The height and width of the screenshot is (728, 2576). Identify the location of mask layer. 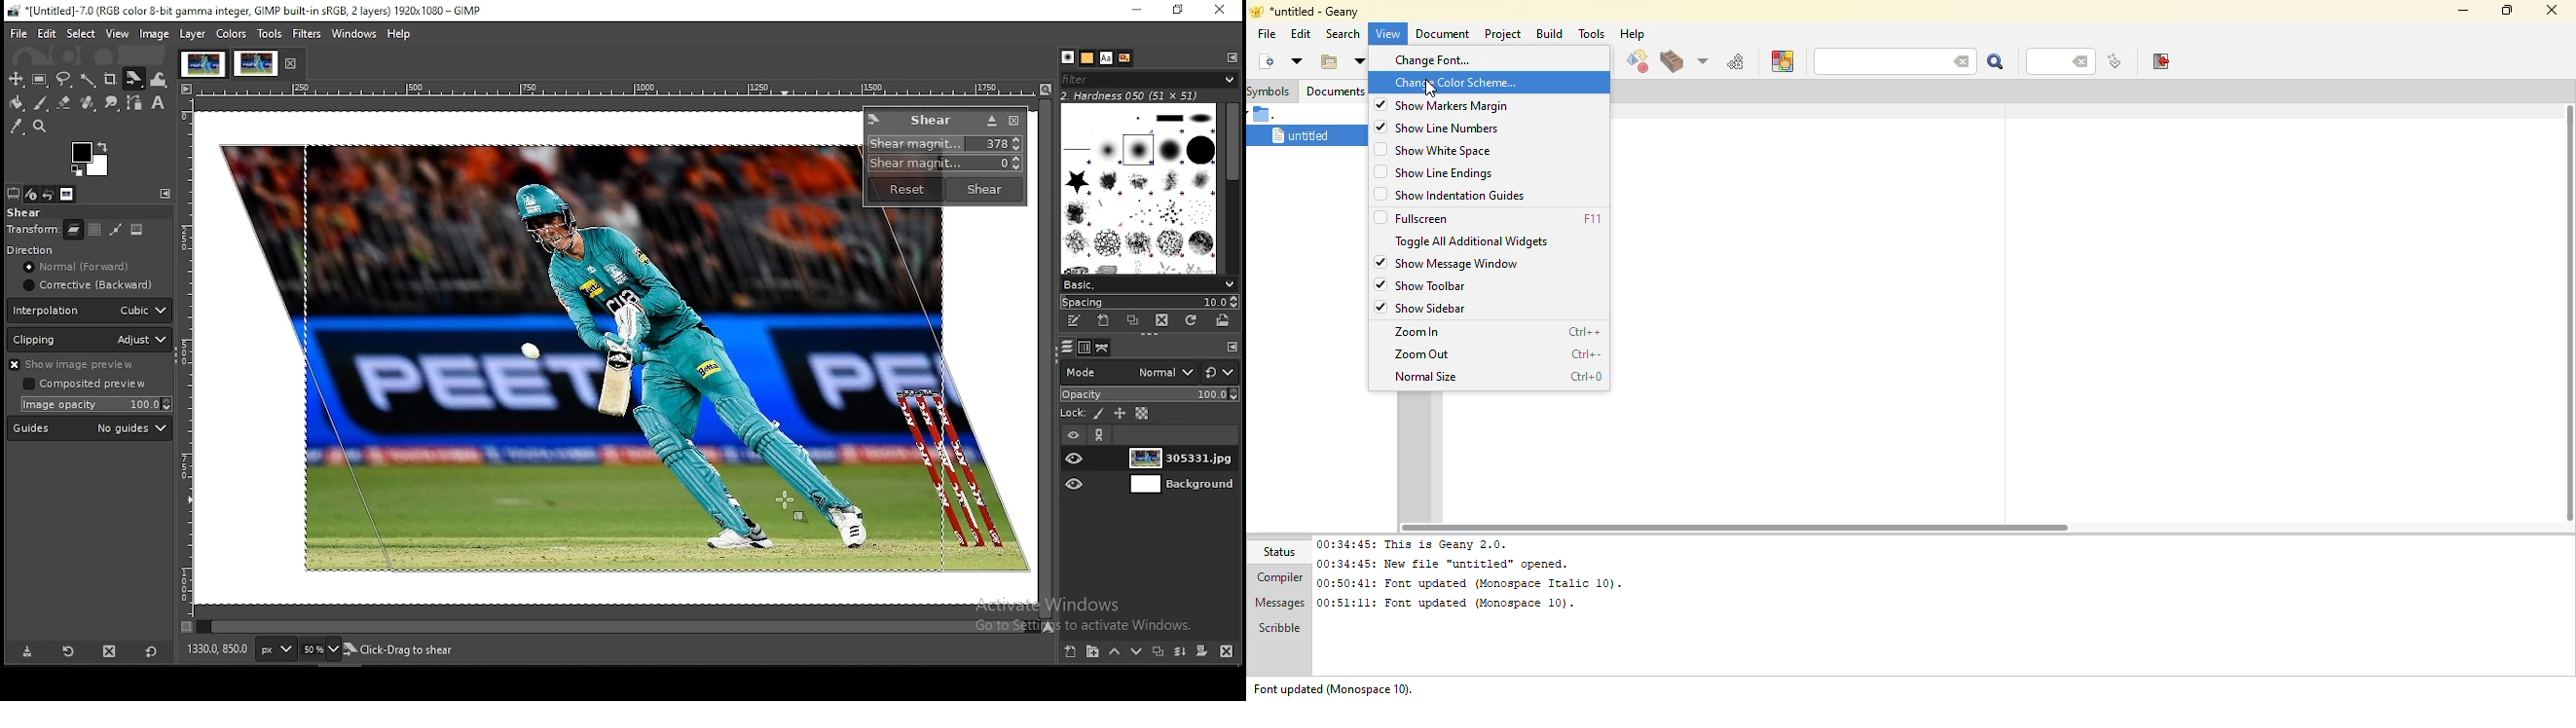
(1201, 651).